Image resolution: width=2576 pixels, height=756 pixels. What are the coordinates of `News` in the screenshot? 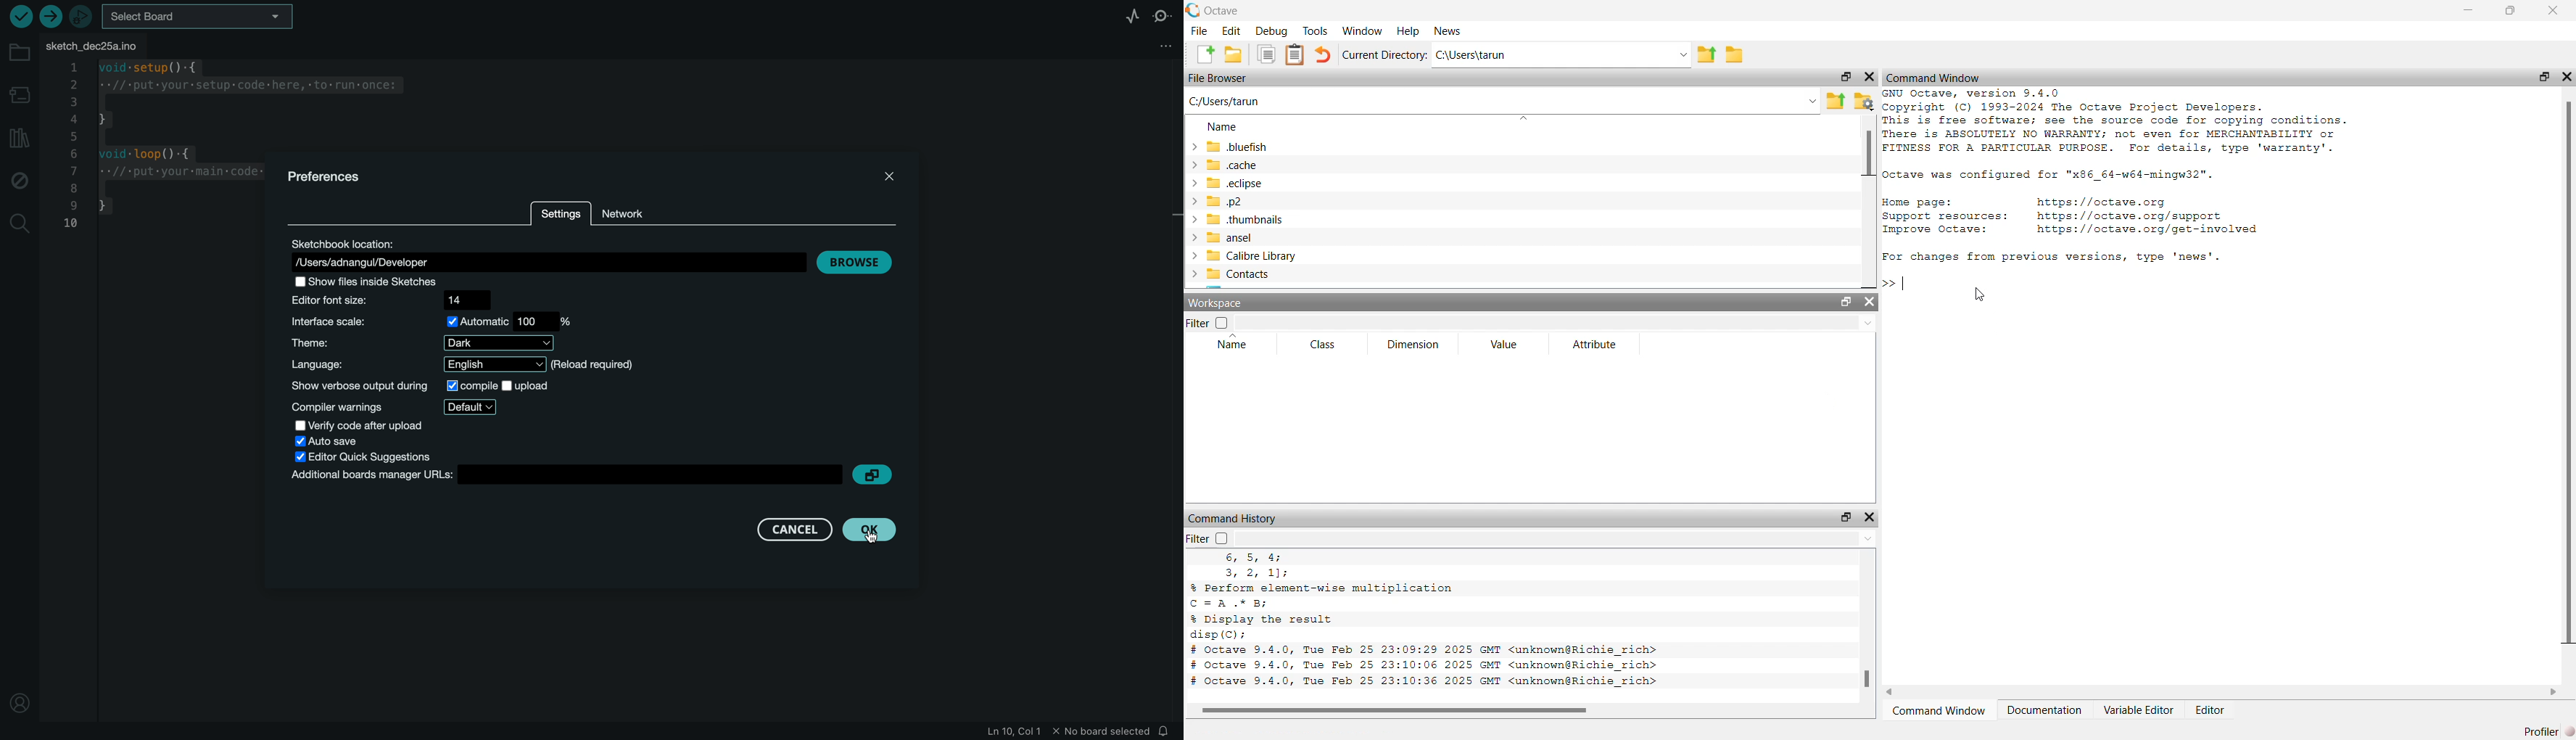 It's located at (1448, 30).